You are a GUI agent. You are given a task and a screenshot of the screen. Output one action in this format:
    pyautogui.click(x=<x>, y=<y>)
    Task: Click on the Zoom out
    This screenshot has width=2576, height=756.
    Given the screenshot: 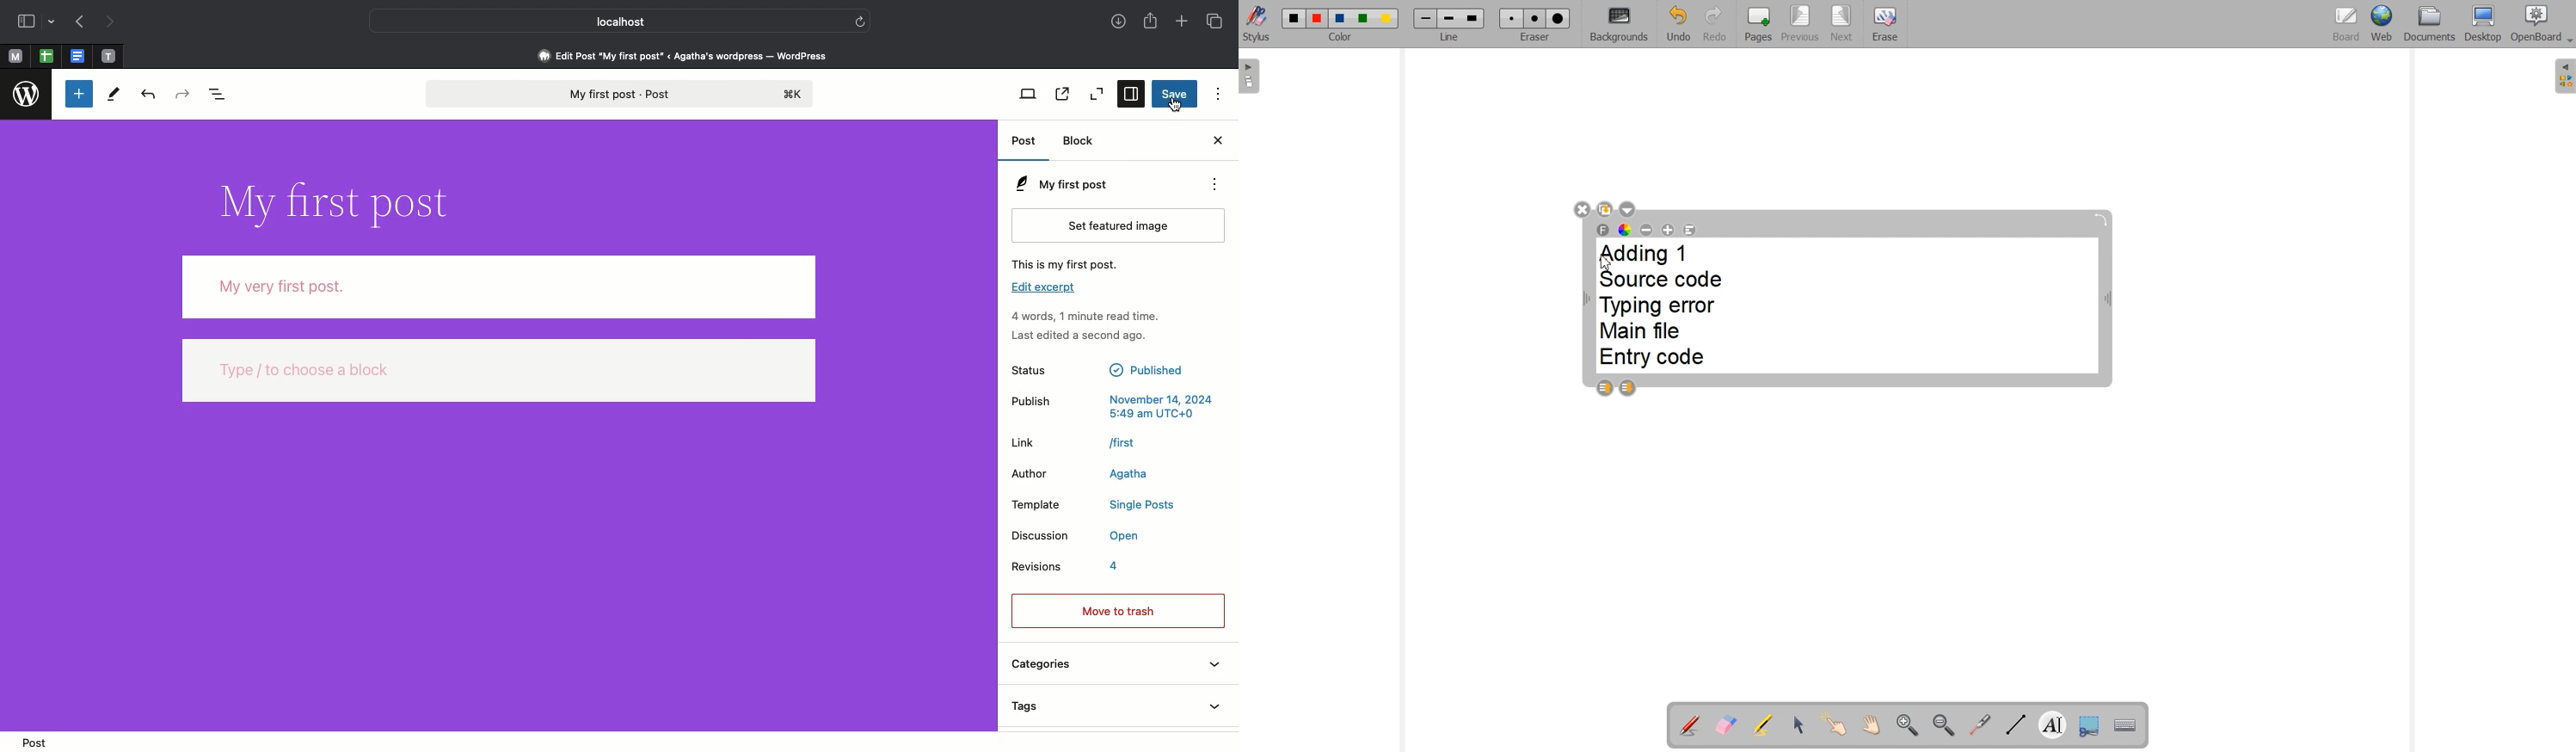 What is the action you would take?
    pyautogui.click(x=1943, y=725)
    